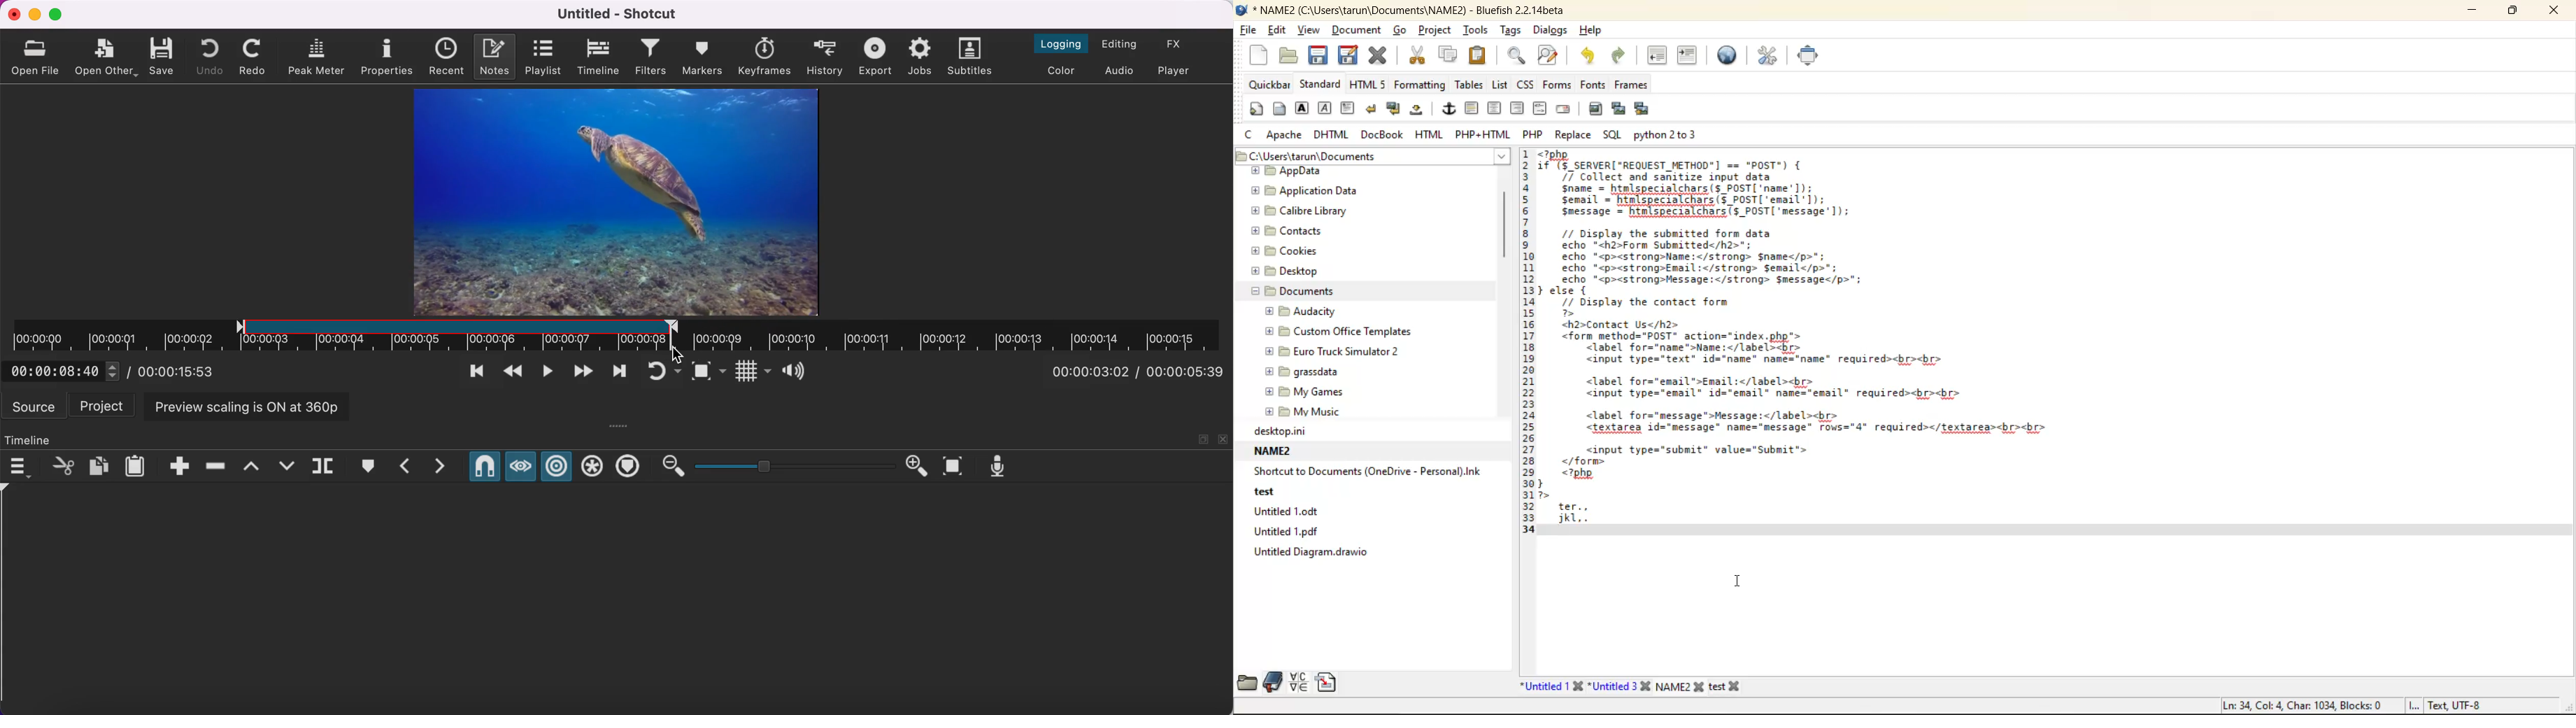  I want to click on close, so click(2549, 10).